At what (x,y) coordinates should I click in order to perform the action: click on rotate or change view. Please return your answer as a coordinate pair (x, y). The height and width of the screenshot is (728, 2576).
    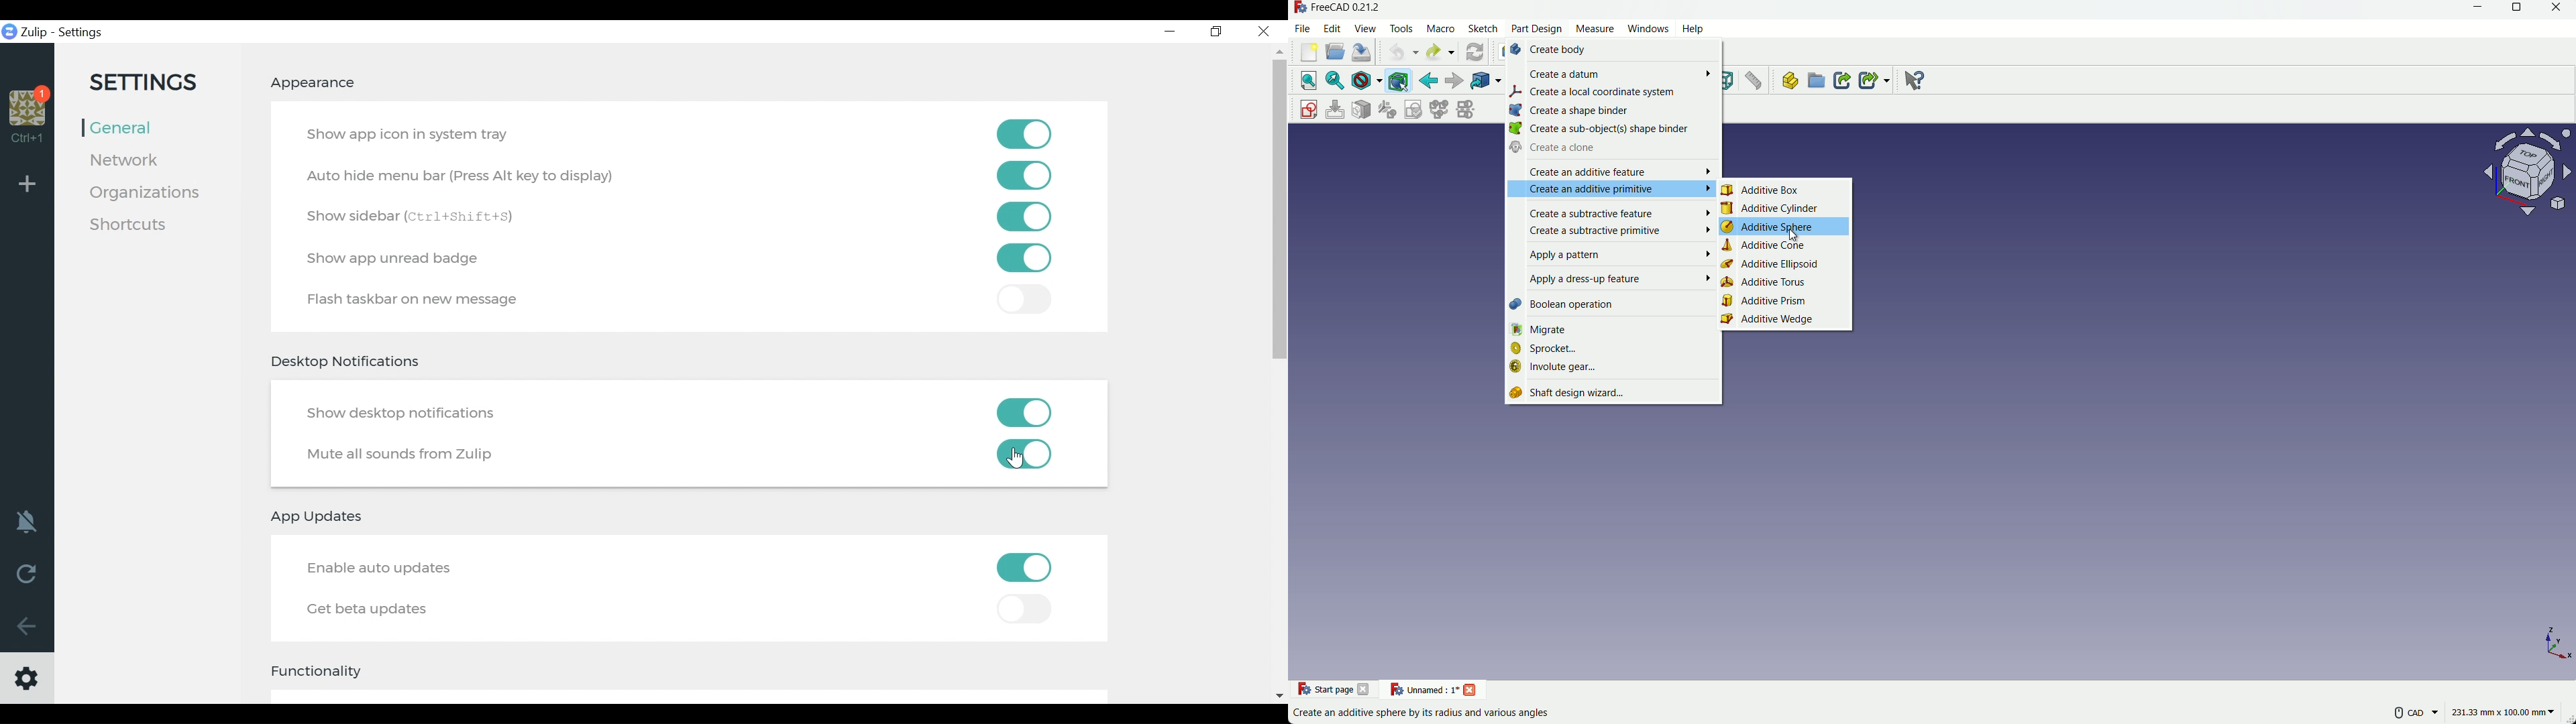
    Looking at the image, I should click on (2526, 171).